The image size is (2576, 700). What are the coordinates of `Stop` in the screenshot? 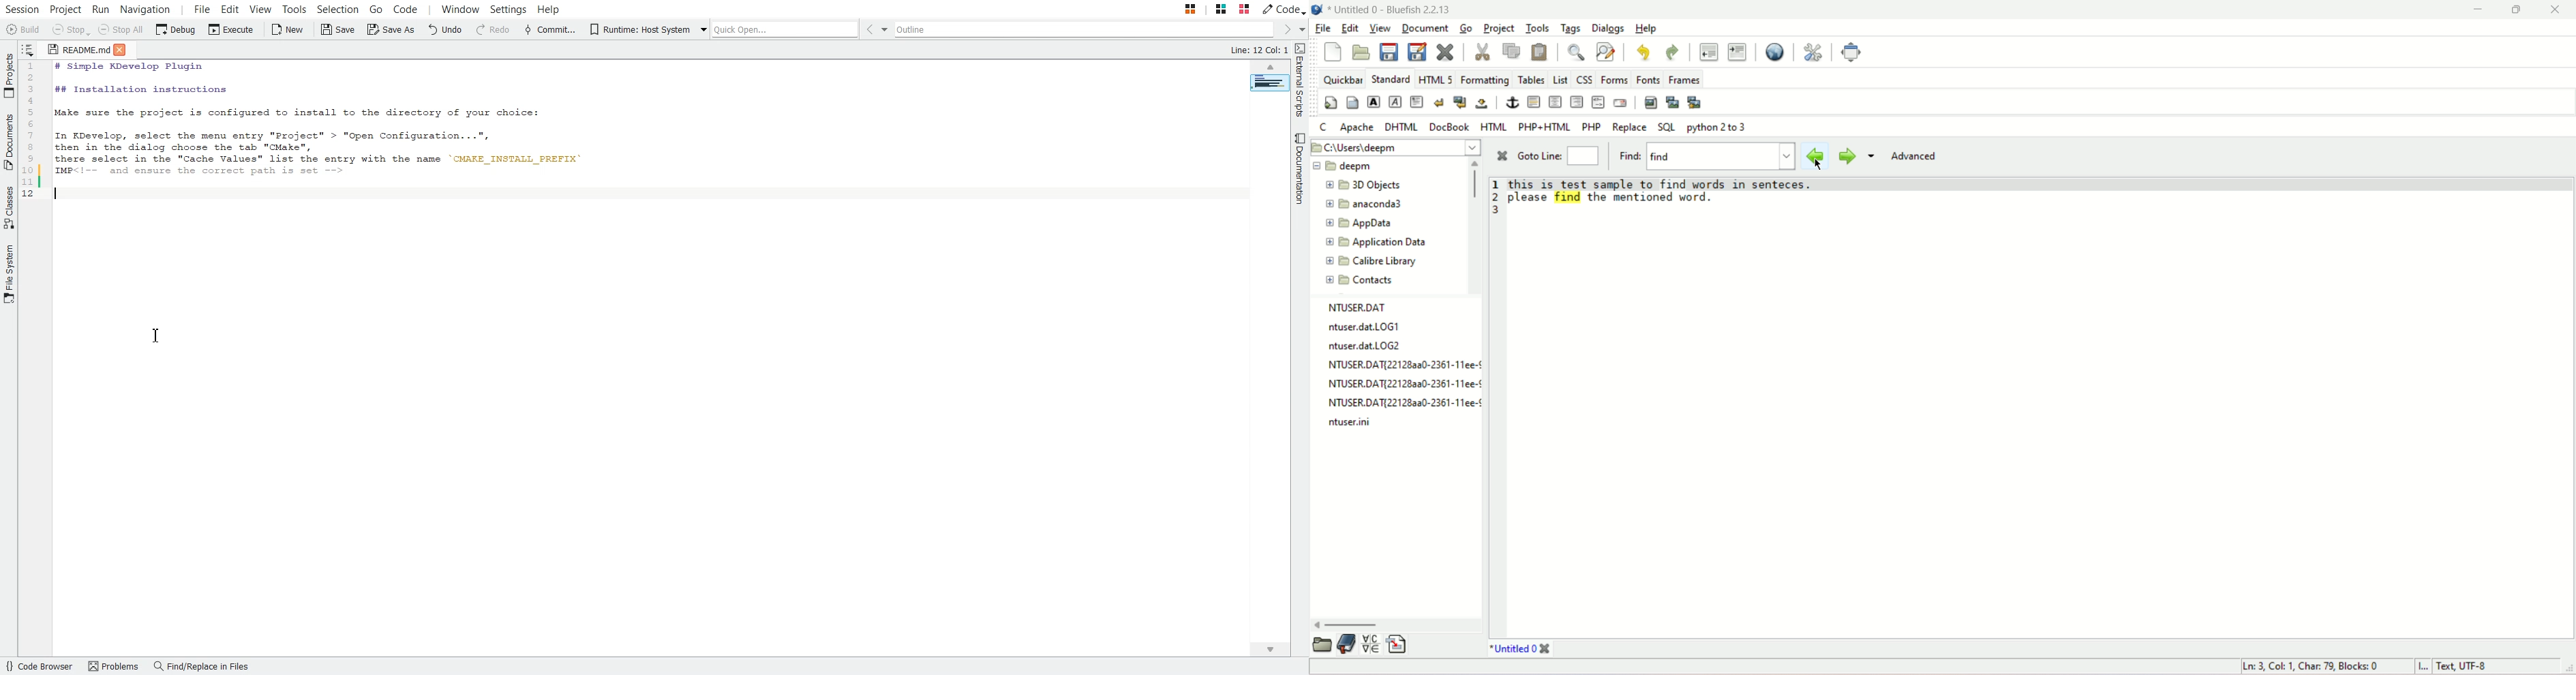 It's located at (71, 30).